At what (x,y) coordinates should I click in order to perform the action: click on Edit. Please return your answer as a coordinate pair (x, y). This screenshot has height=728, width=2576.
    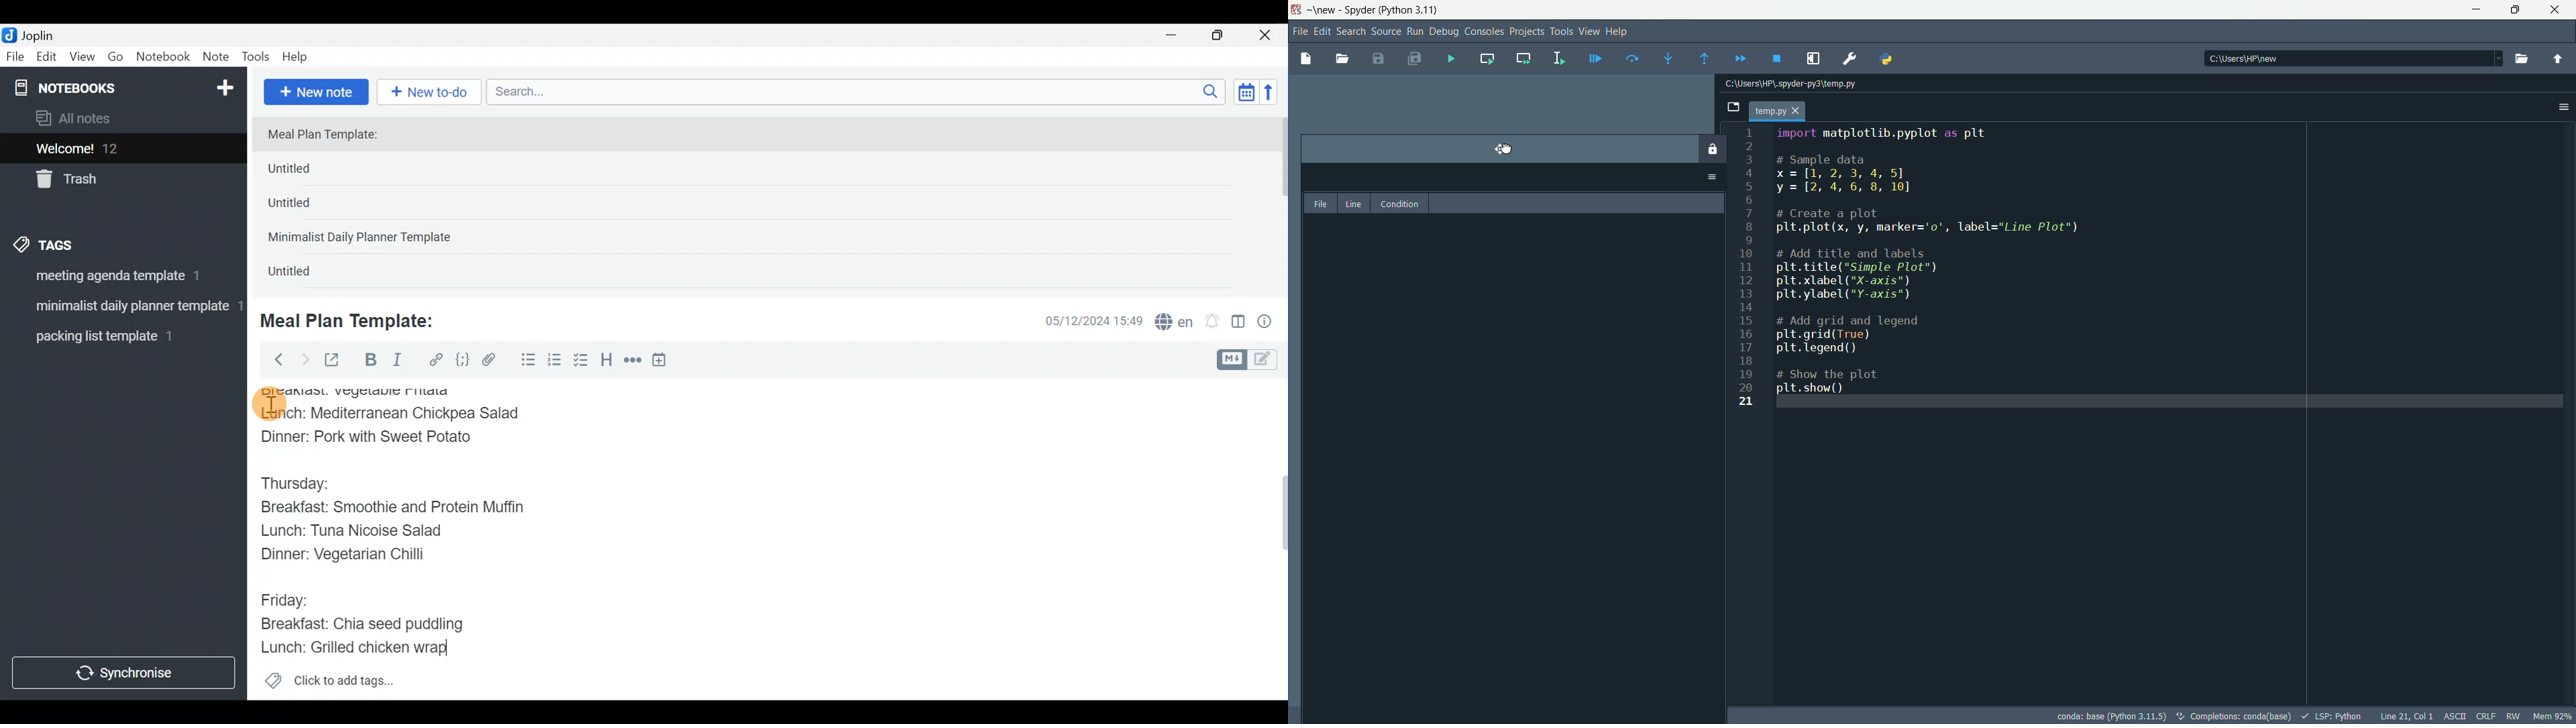
    Looking at the image, I should click on (47, 59).